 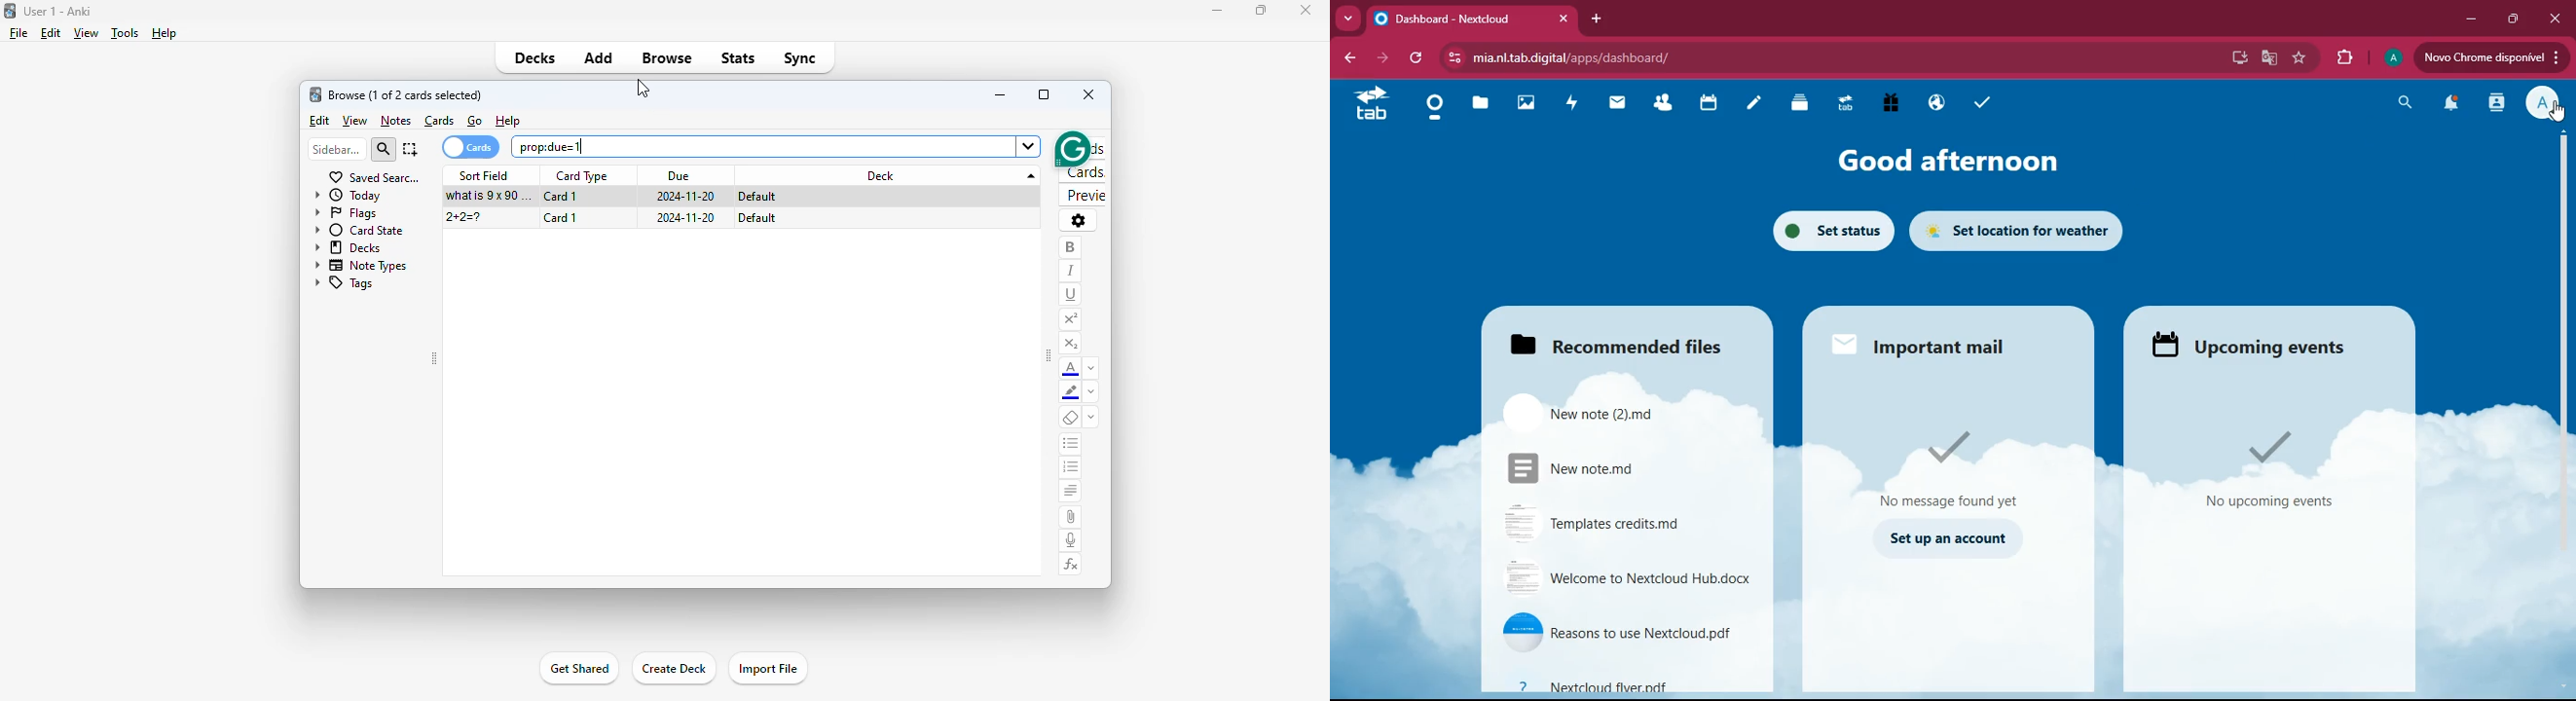 I want to click on favorite, so click(x=2301, y=58).